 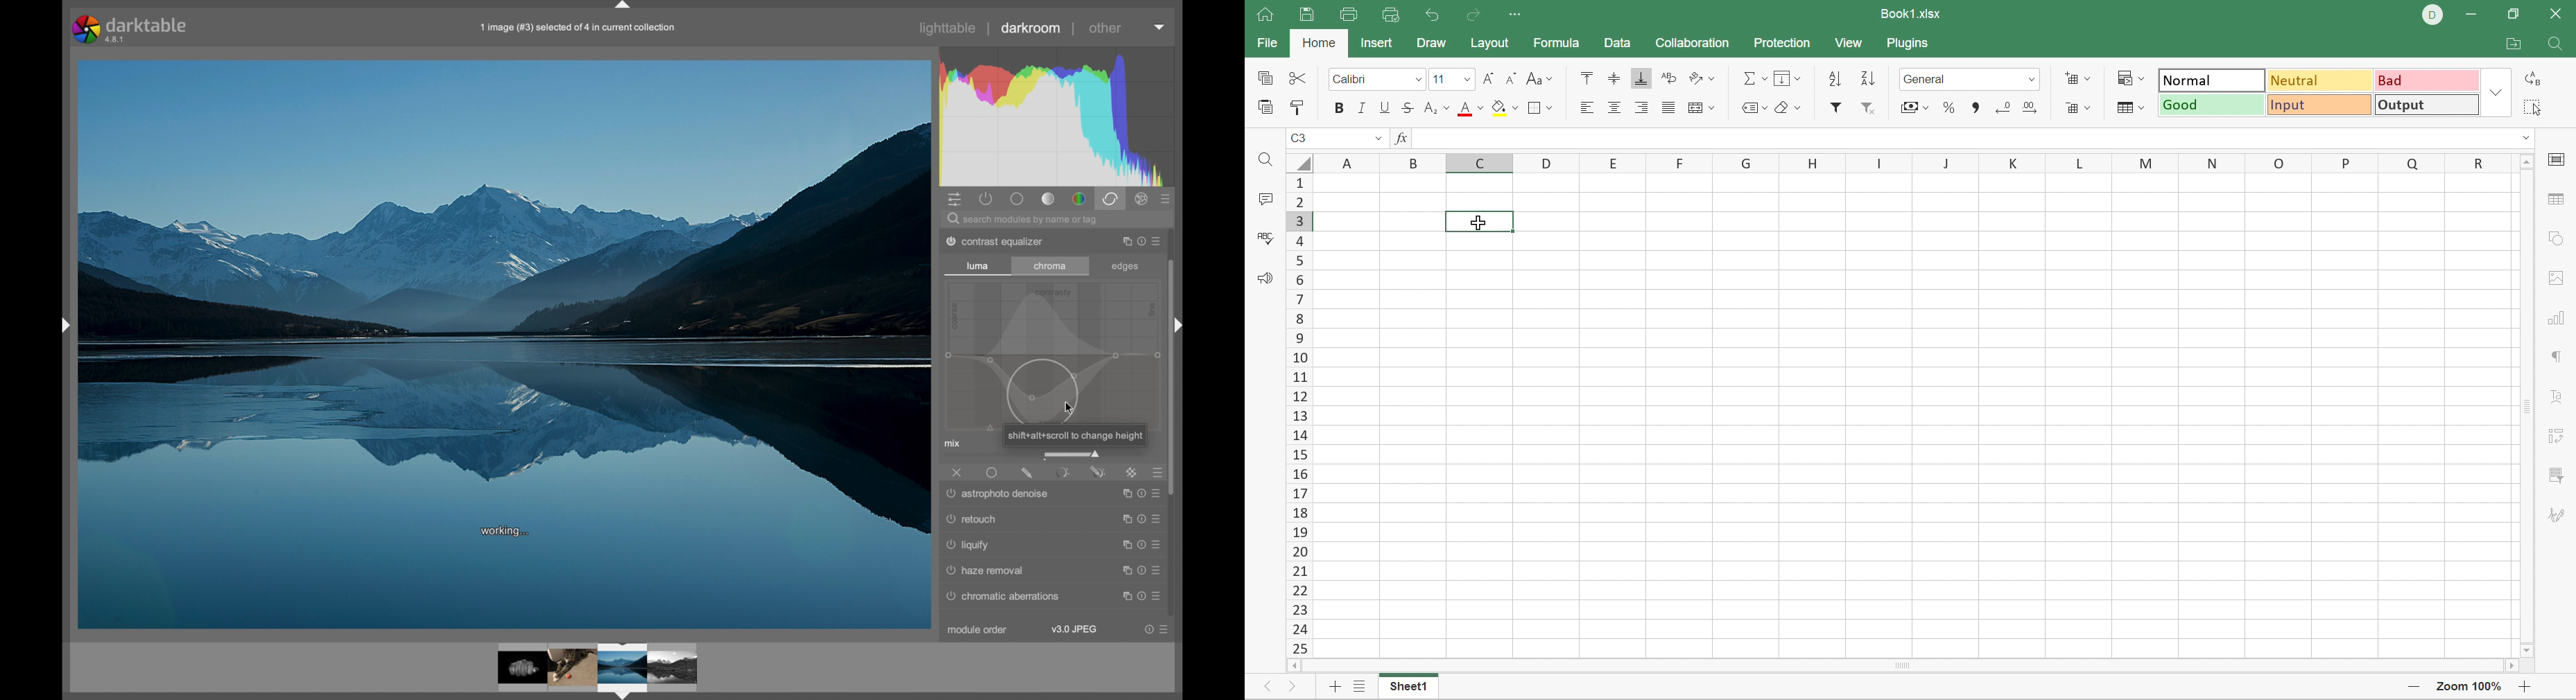 What do you see at coordinates (1435, 109) in the screenshot?
I see `Superscript / subscript` at bounding box center [1435, 109].